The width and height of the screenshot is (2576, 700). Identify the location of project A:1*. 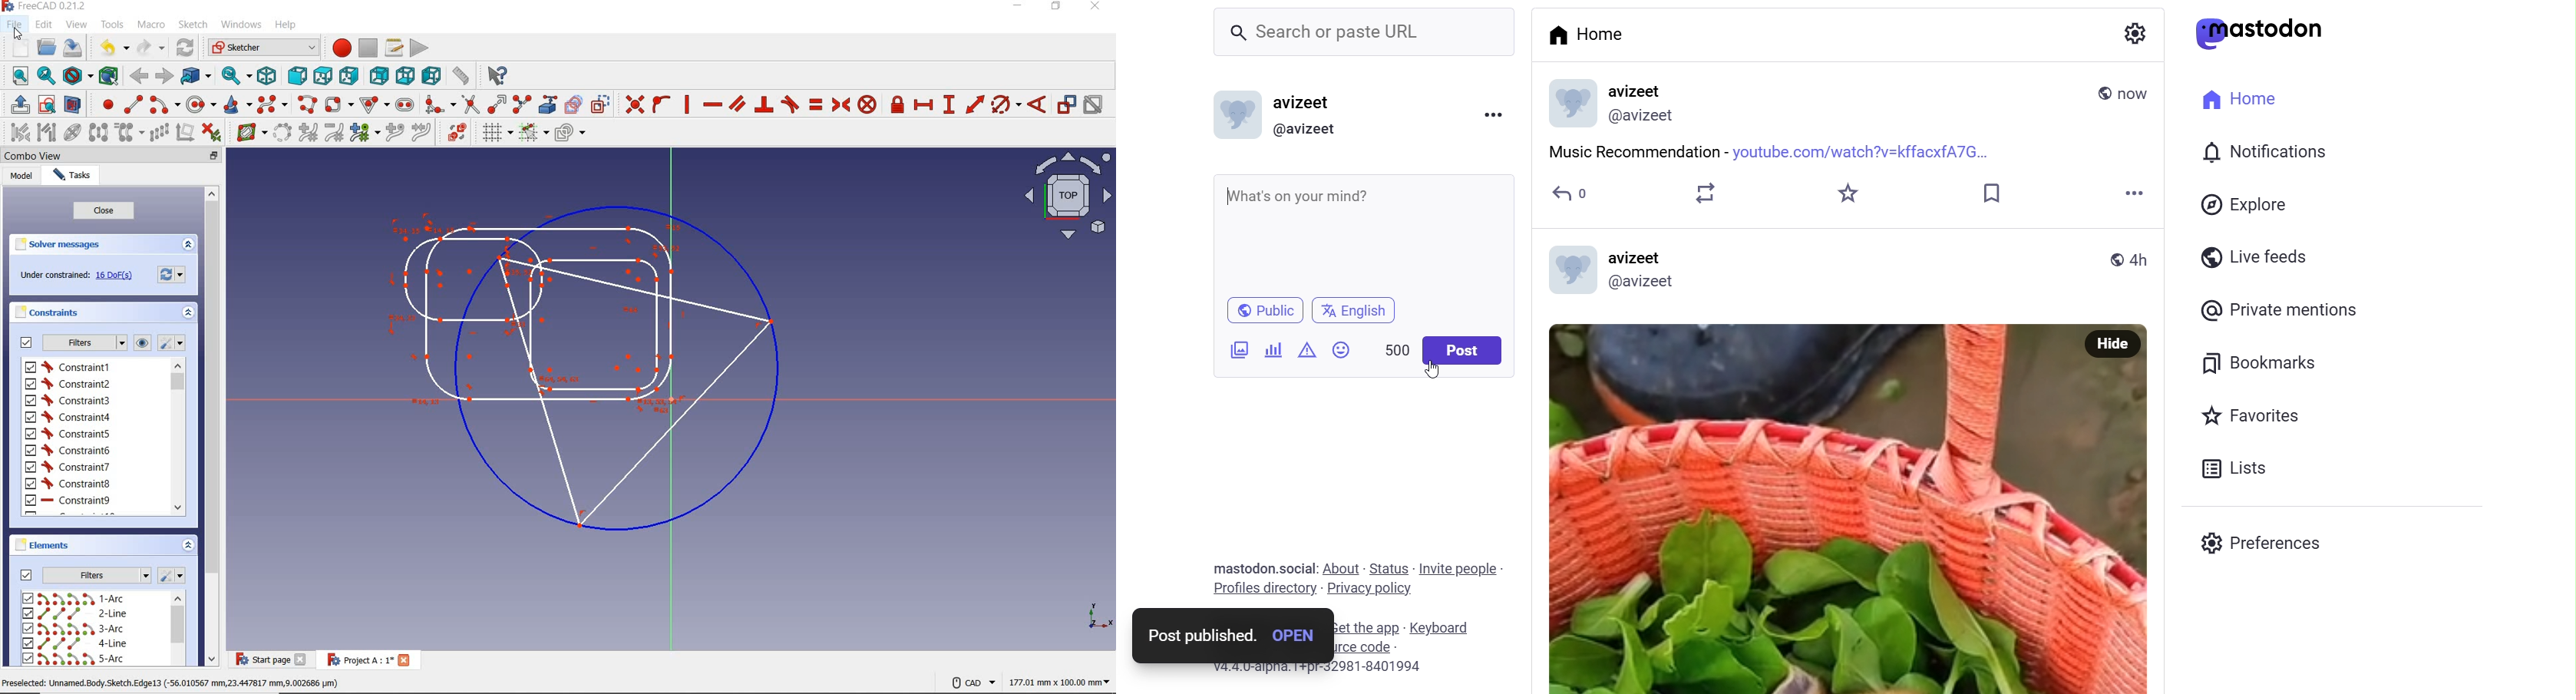
(356, 659).